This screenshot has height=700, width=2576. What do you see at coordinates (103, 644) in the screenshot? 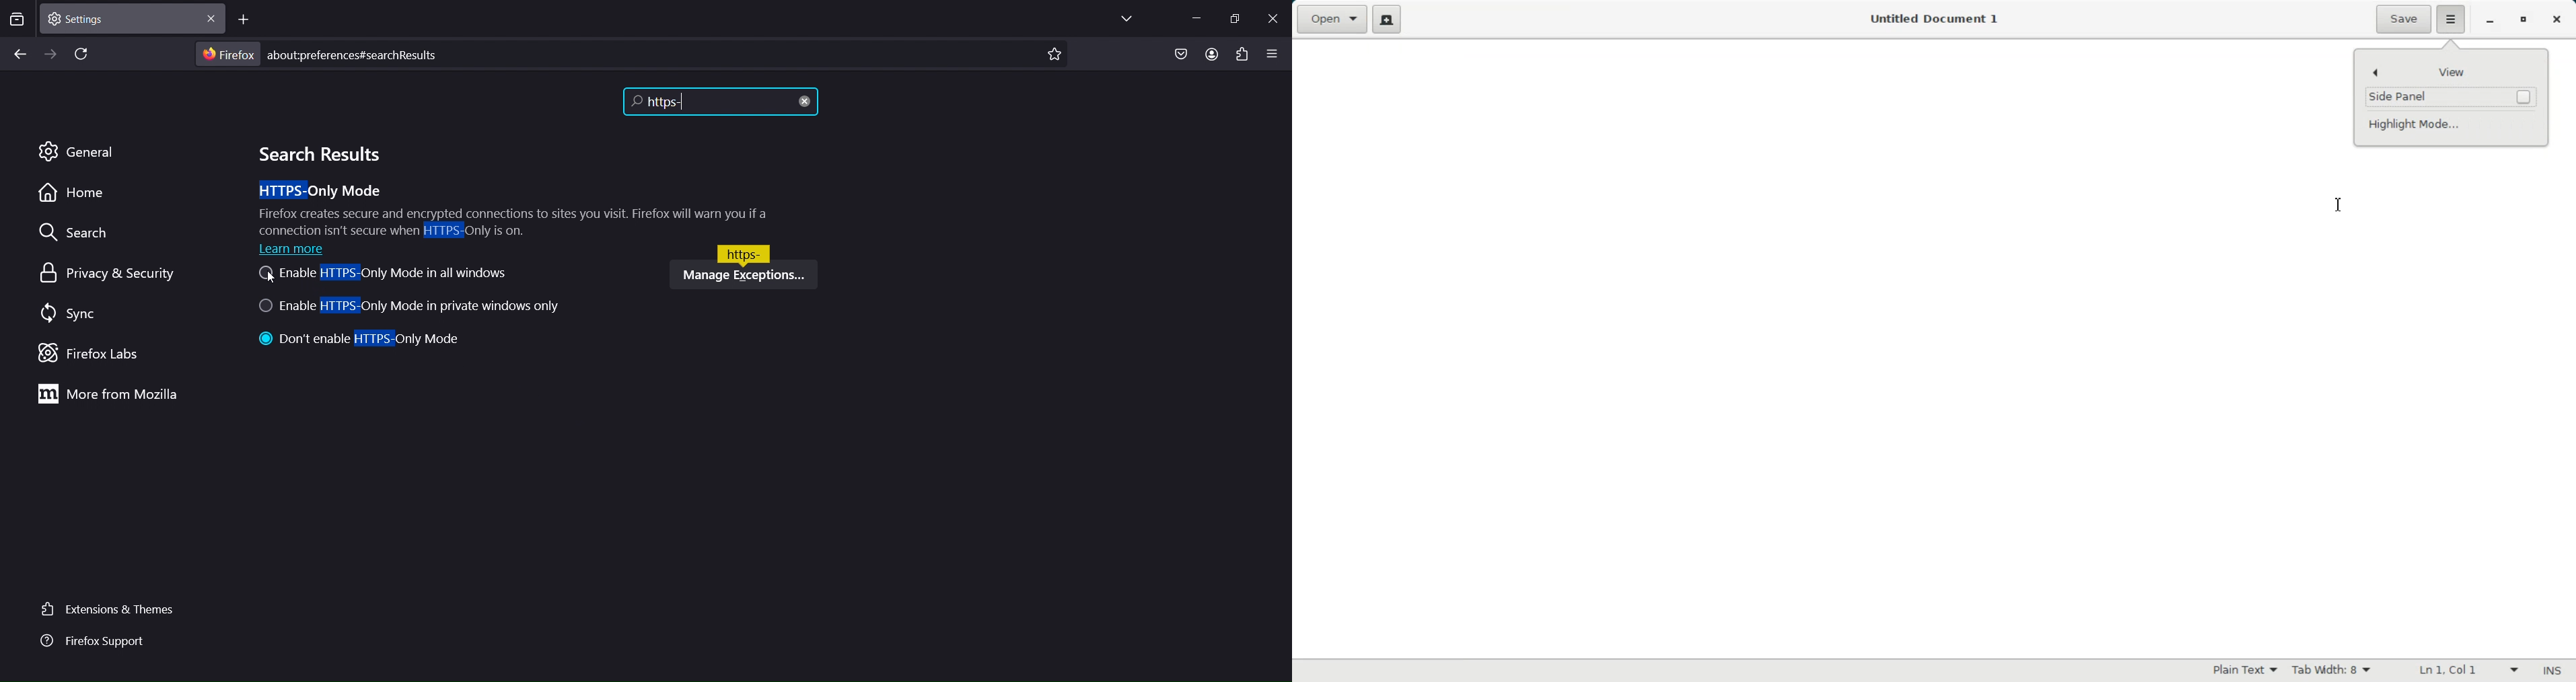
I see `firefox support` at bounding box center [103, 644].